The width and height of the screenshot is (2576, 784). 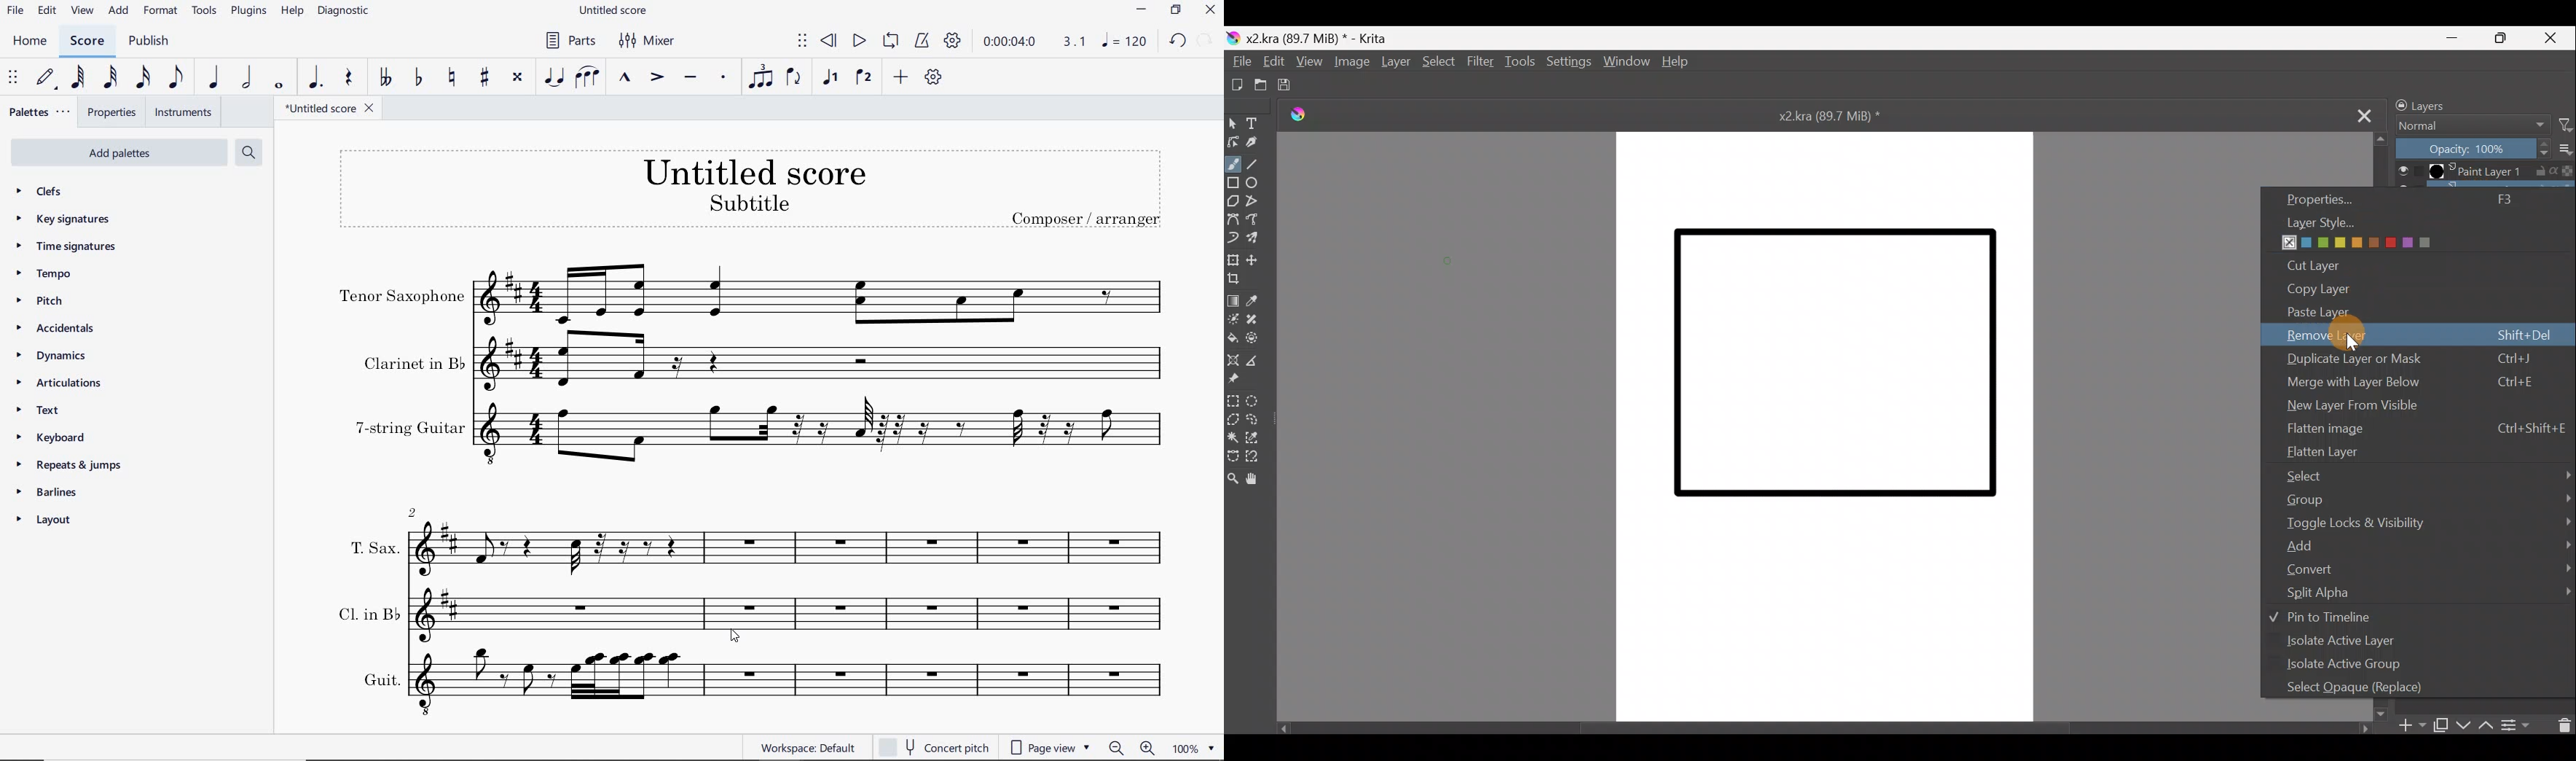 What do you see at coordinates (1478, 61) in the screenshot?
I see `Filter` at bounding box center [1478, 61].